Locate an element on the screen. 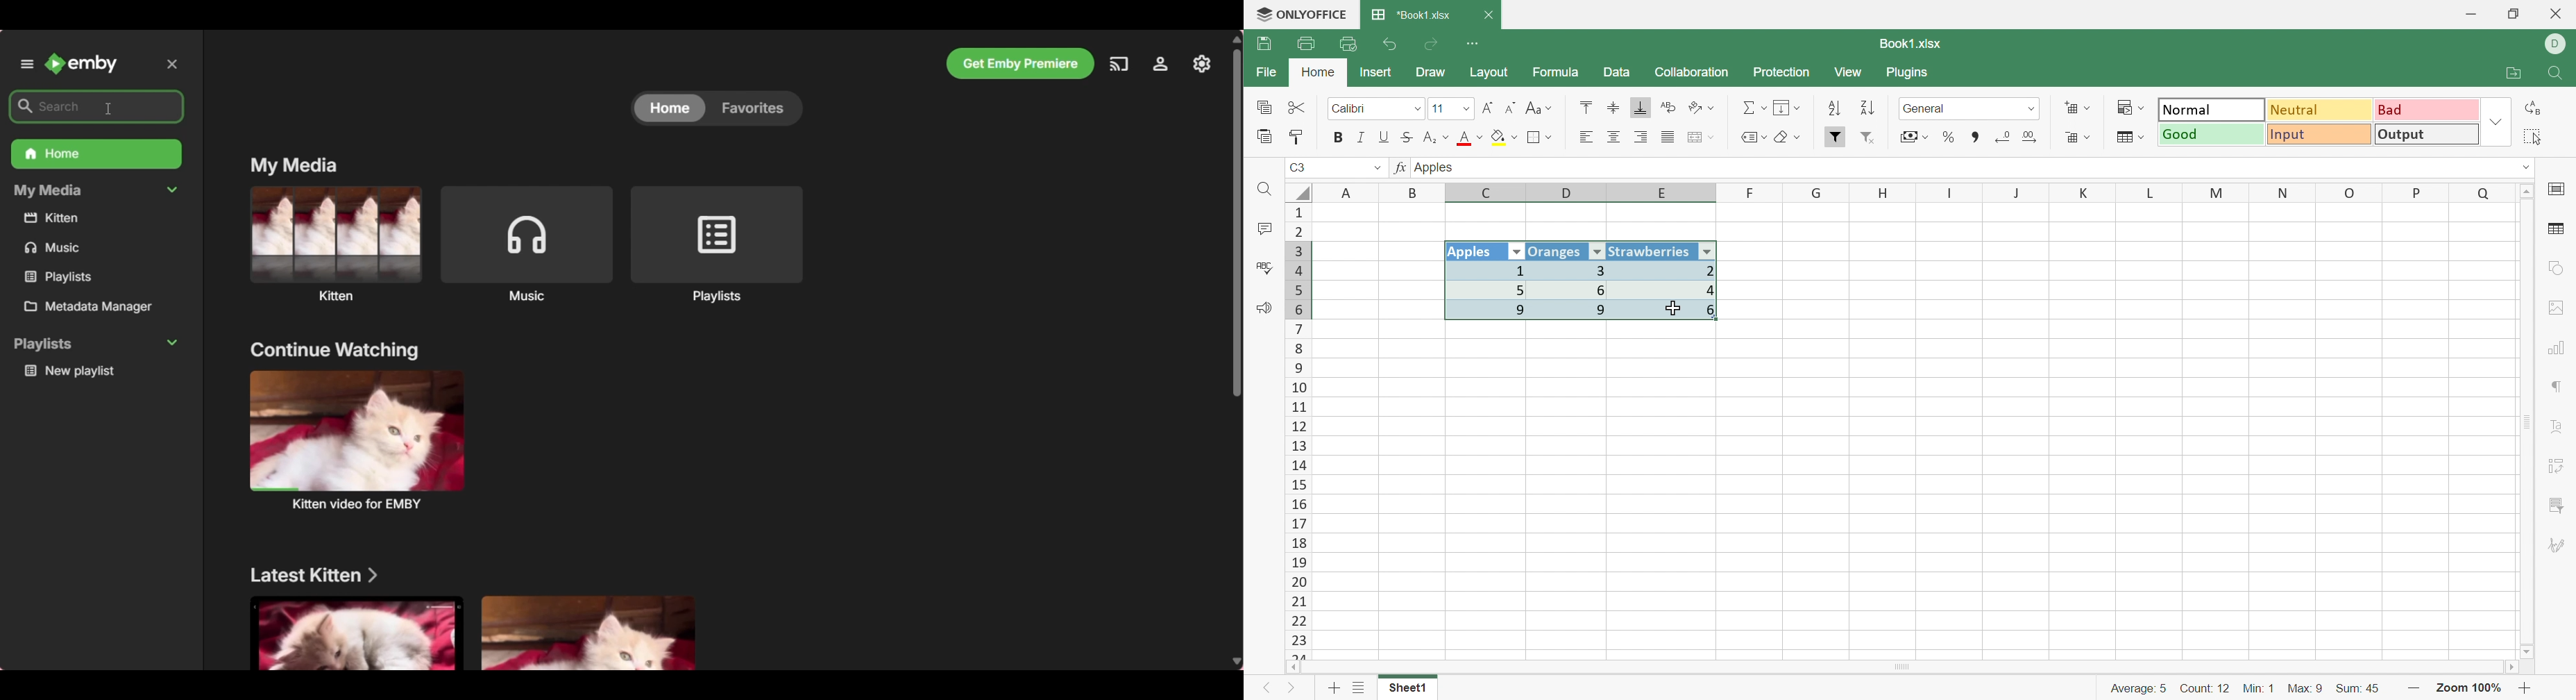  Select all is located at coordinates (1298, 190).